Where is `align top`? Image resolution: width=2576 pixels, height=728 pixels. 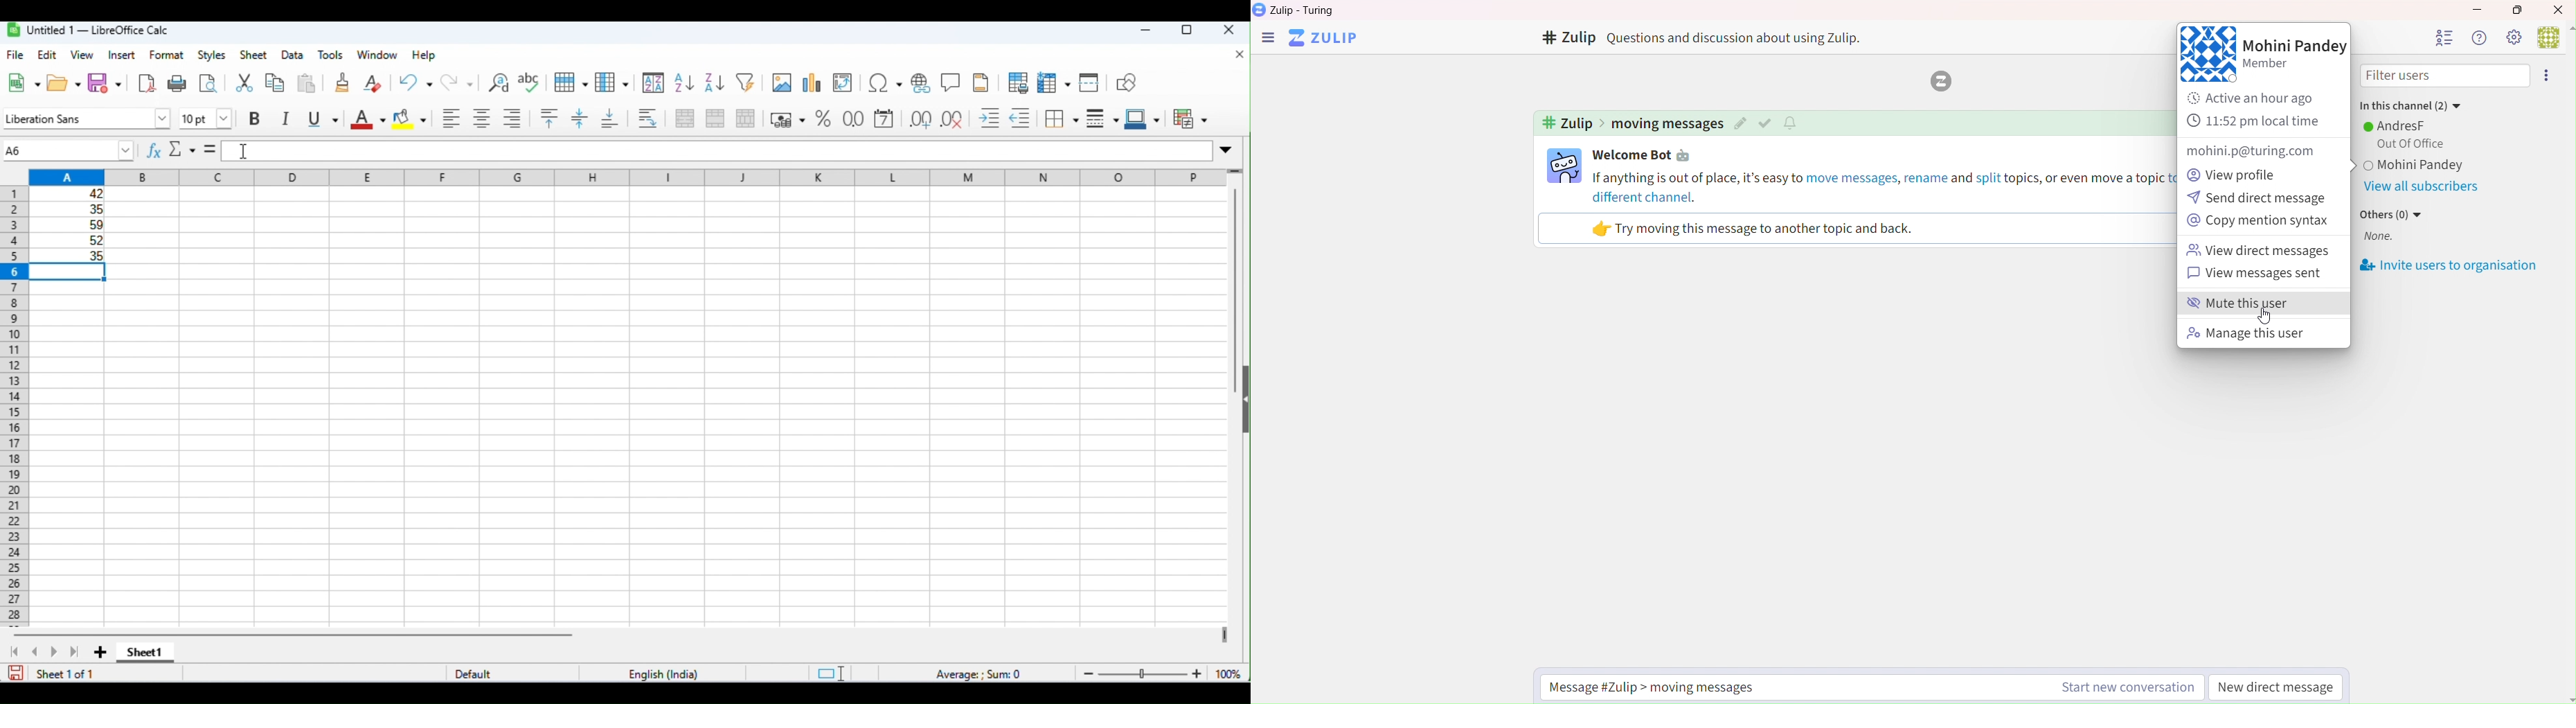
align top is located at coordinates (551, 118).